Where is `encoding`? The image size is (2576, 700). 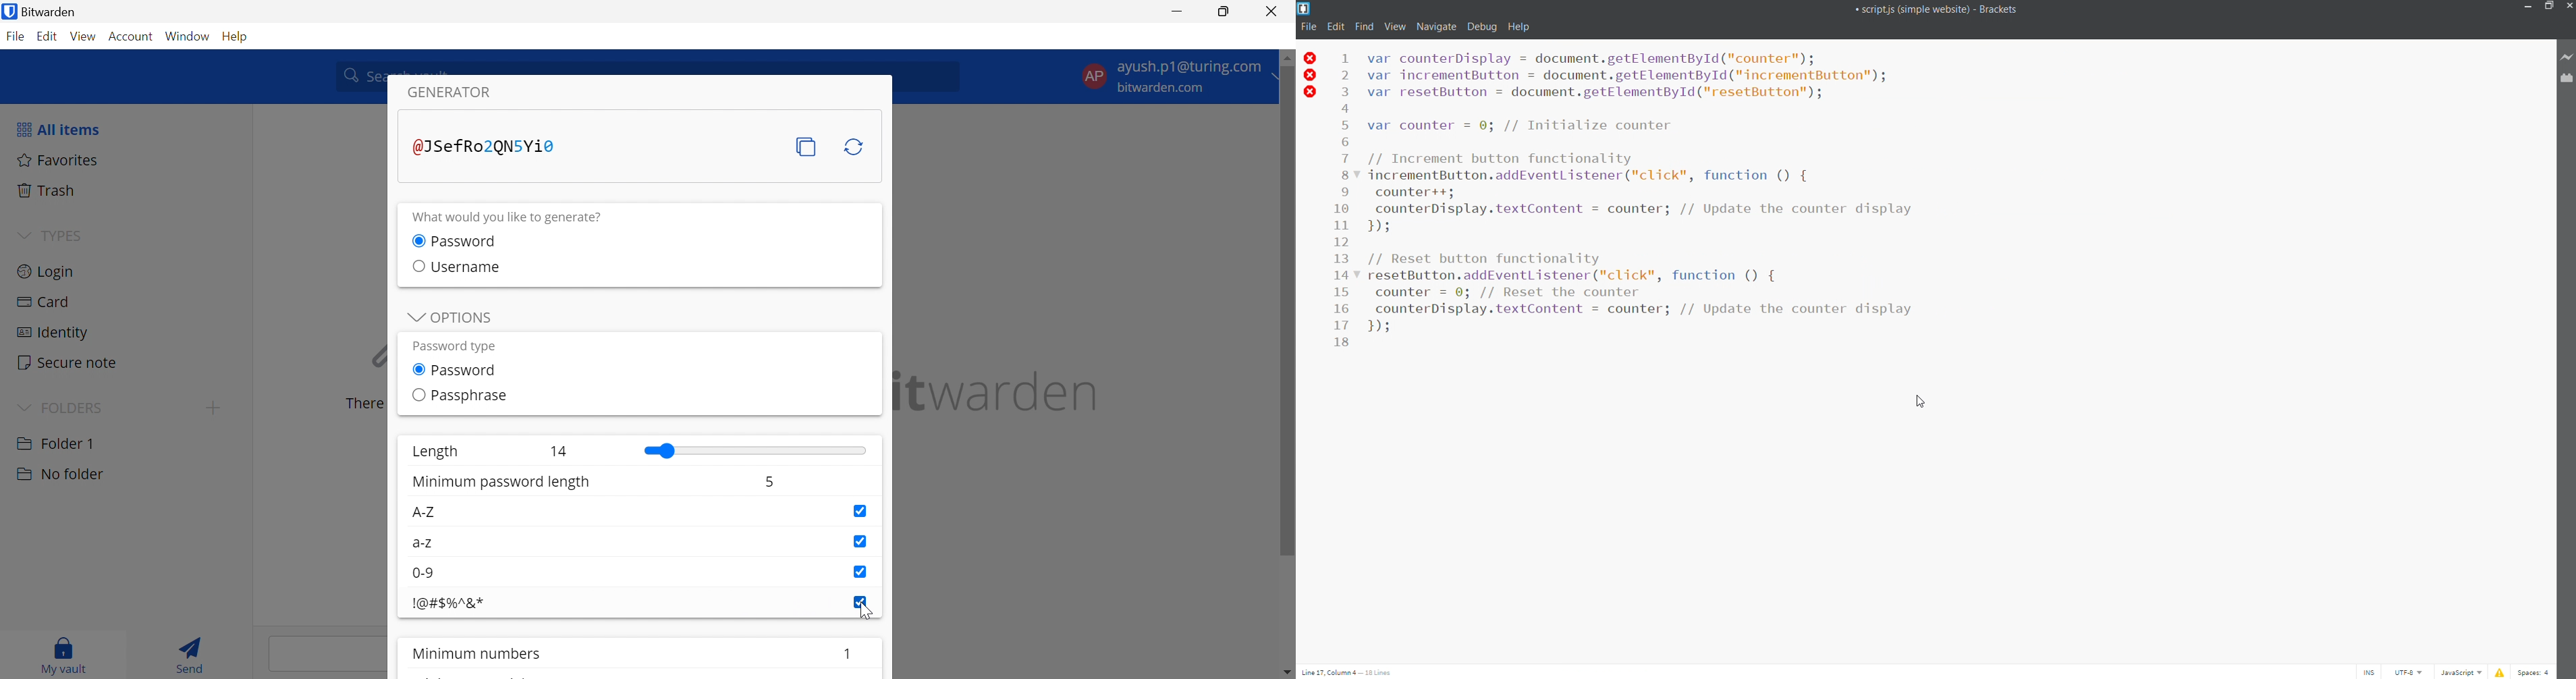 encoding is located at coordinates (2406, 672).